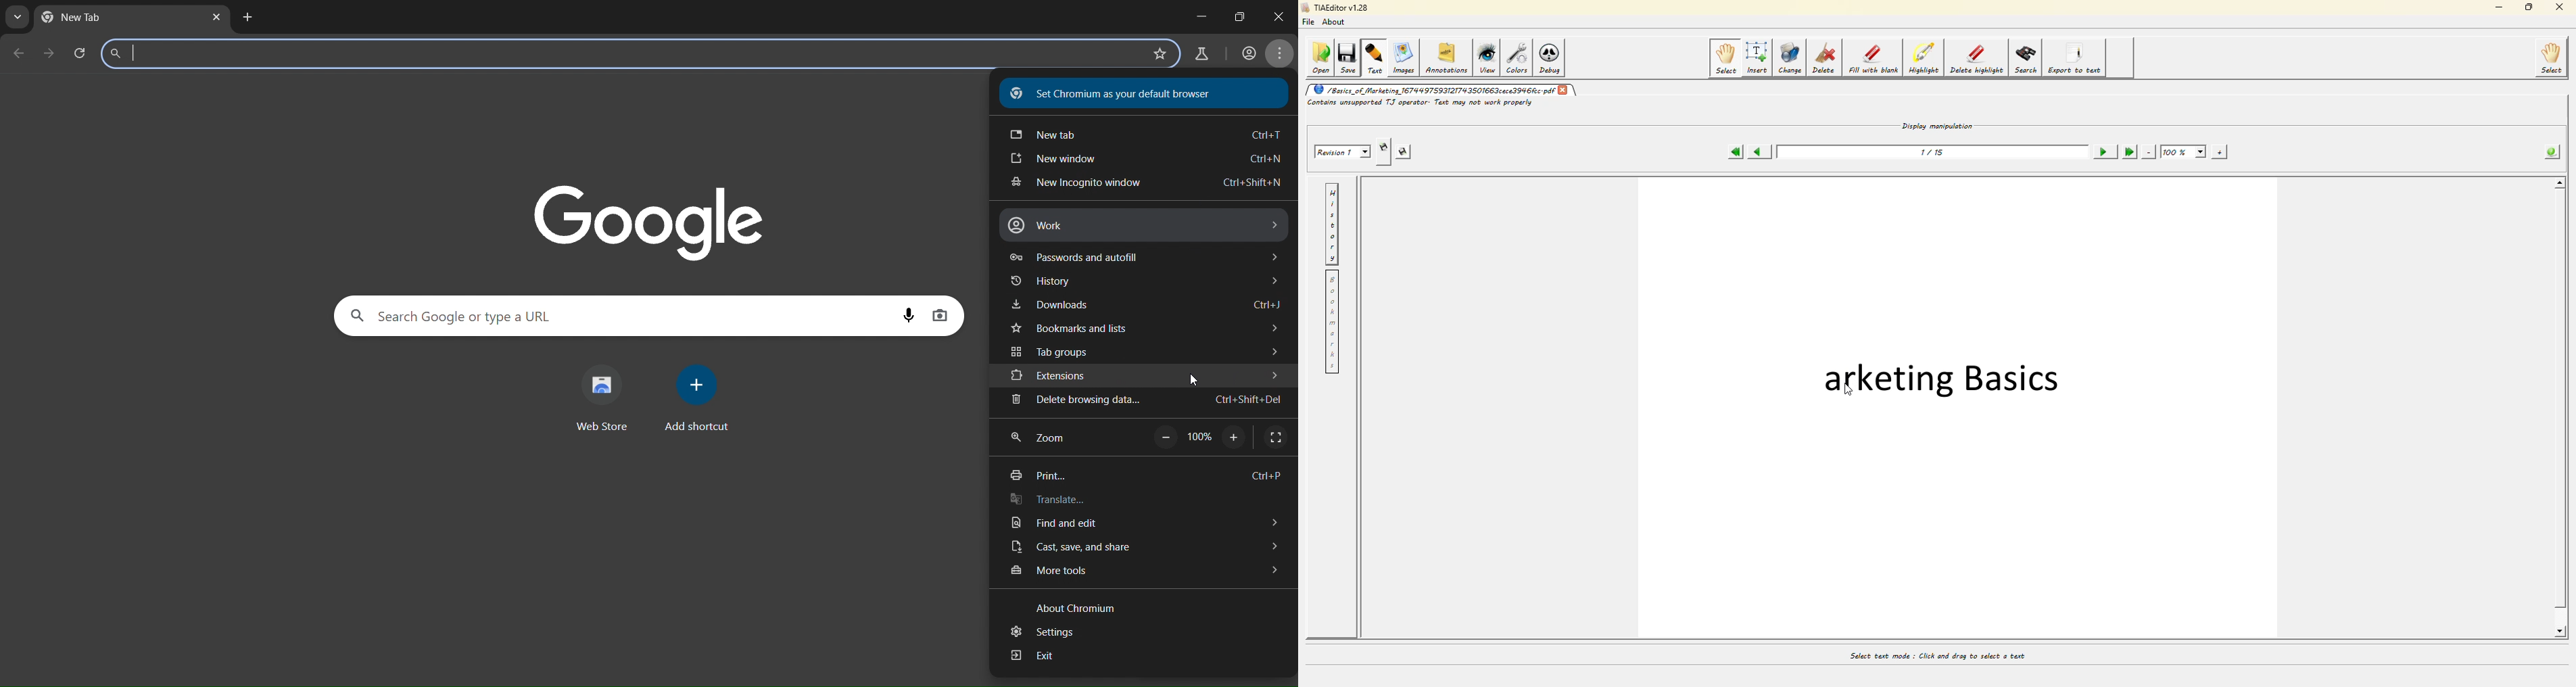 Image resolution: width=2576 pixels, height=700 pixels. Describe the element at coordinates (940, 316) in the screenshot. I see `image search` at that location.